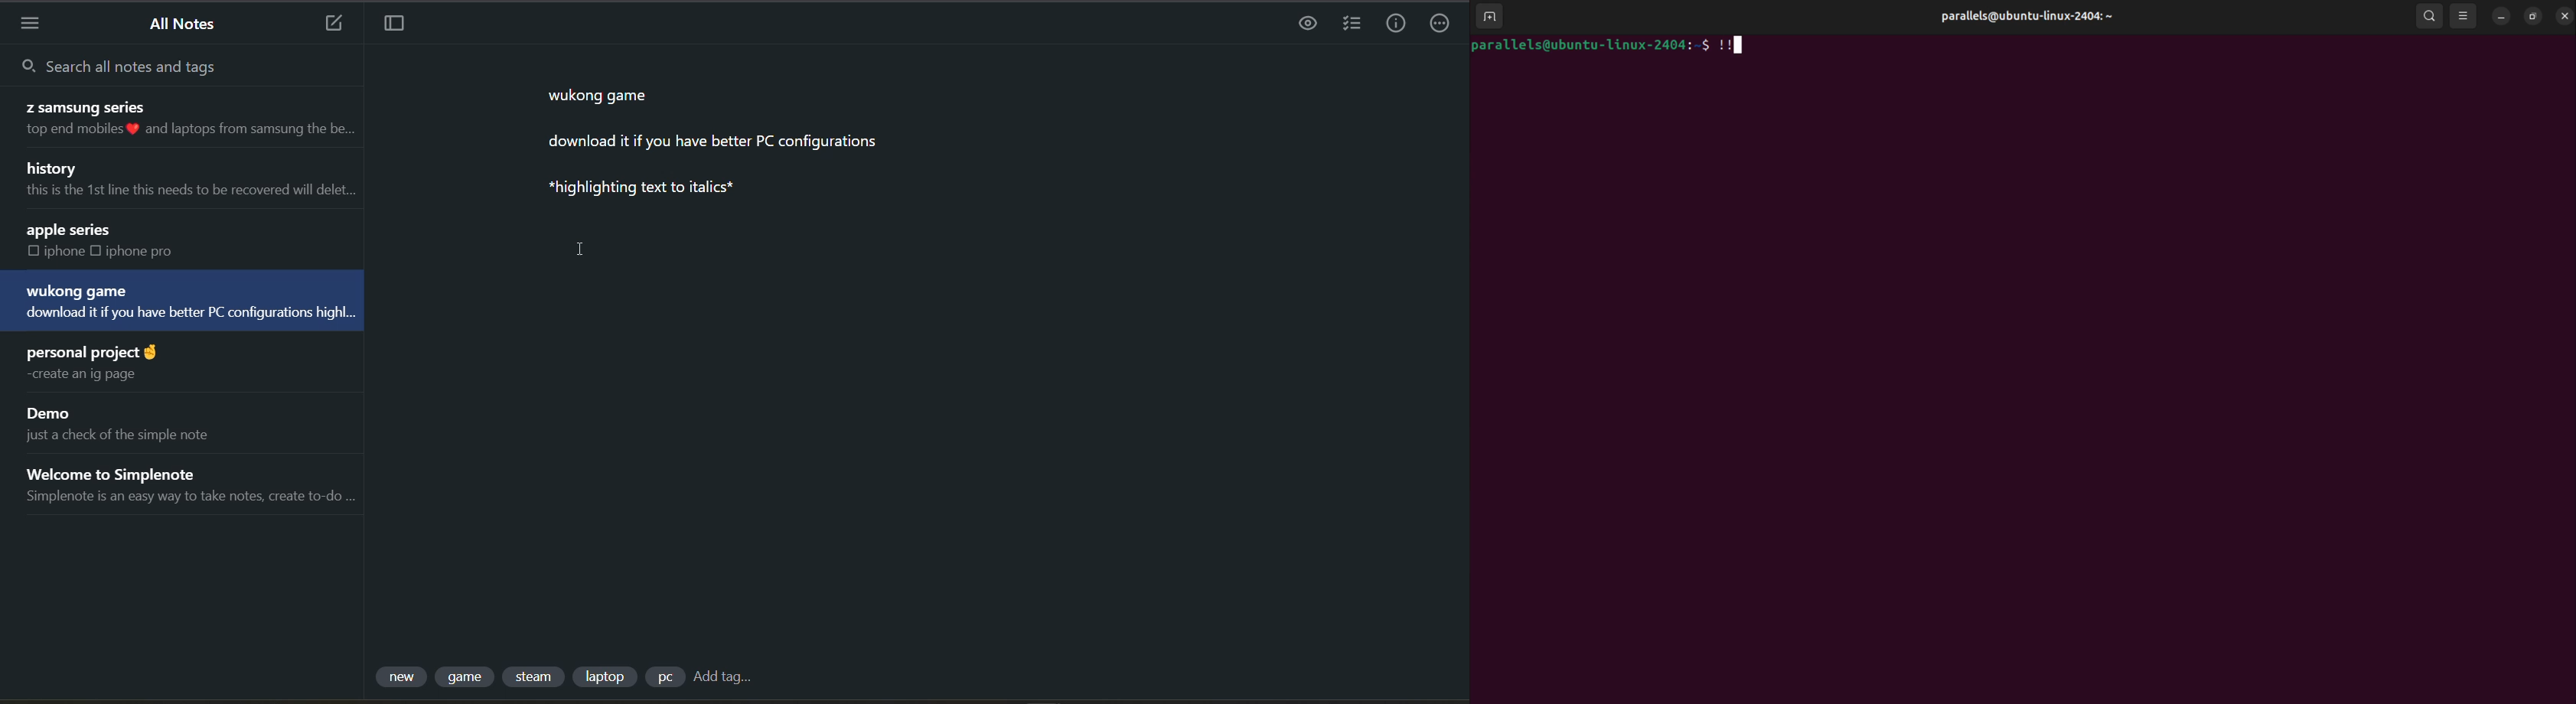  I want to click on cursor, so click(583, 246).